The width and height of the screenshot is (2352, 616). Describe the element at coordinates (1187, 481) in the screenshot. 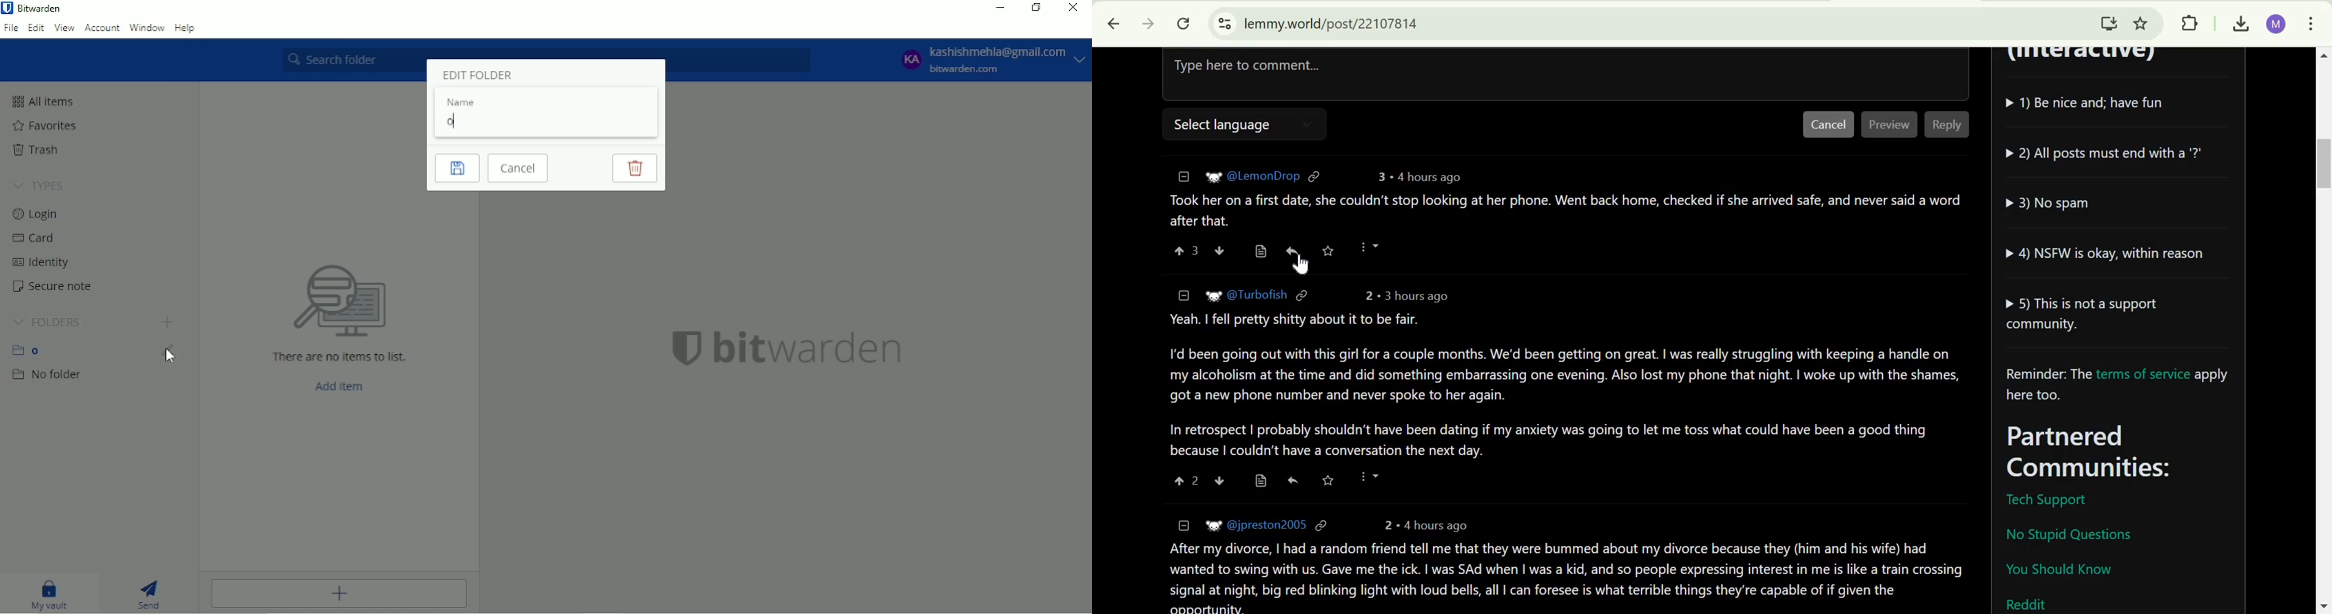

I see `upvote` at that location.